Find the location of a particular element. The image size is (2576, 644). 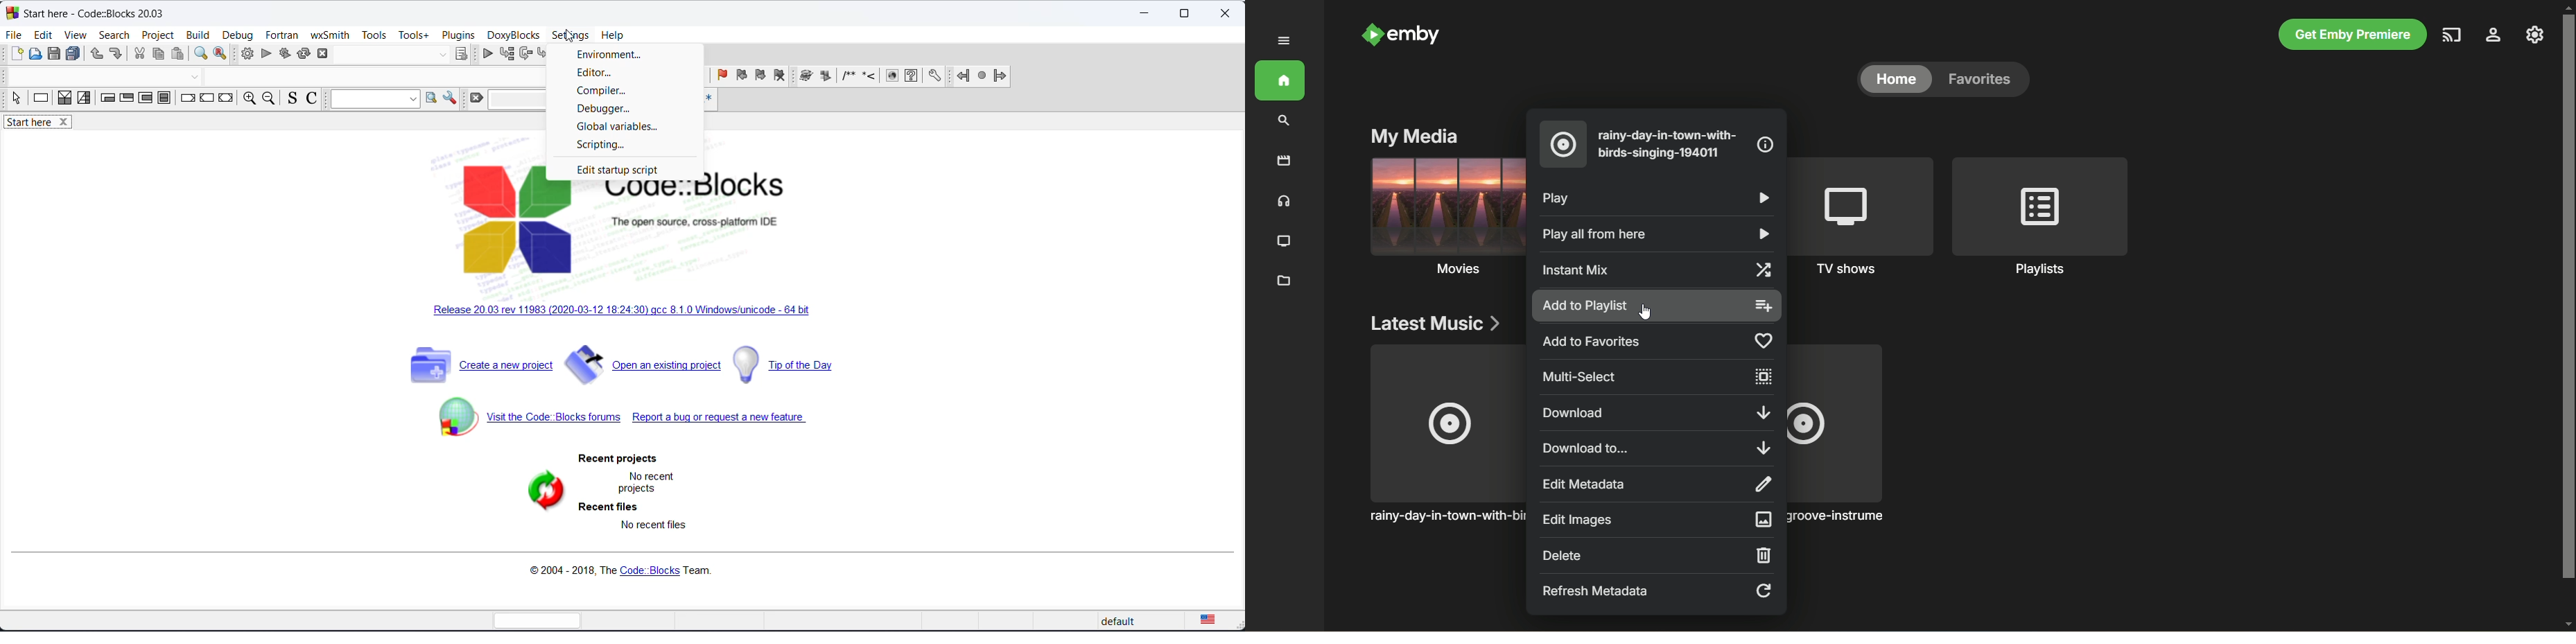

block instruction is located at coordinates (165, 98).